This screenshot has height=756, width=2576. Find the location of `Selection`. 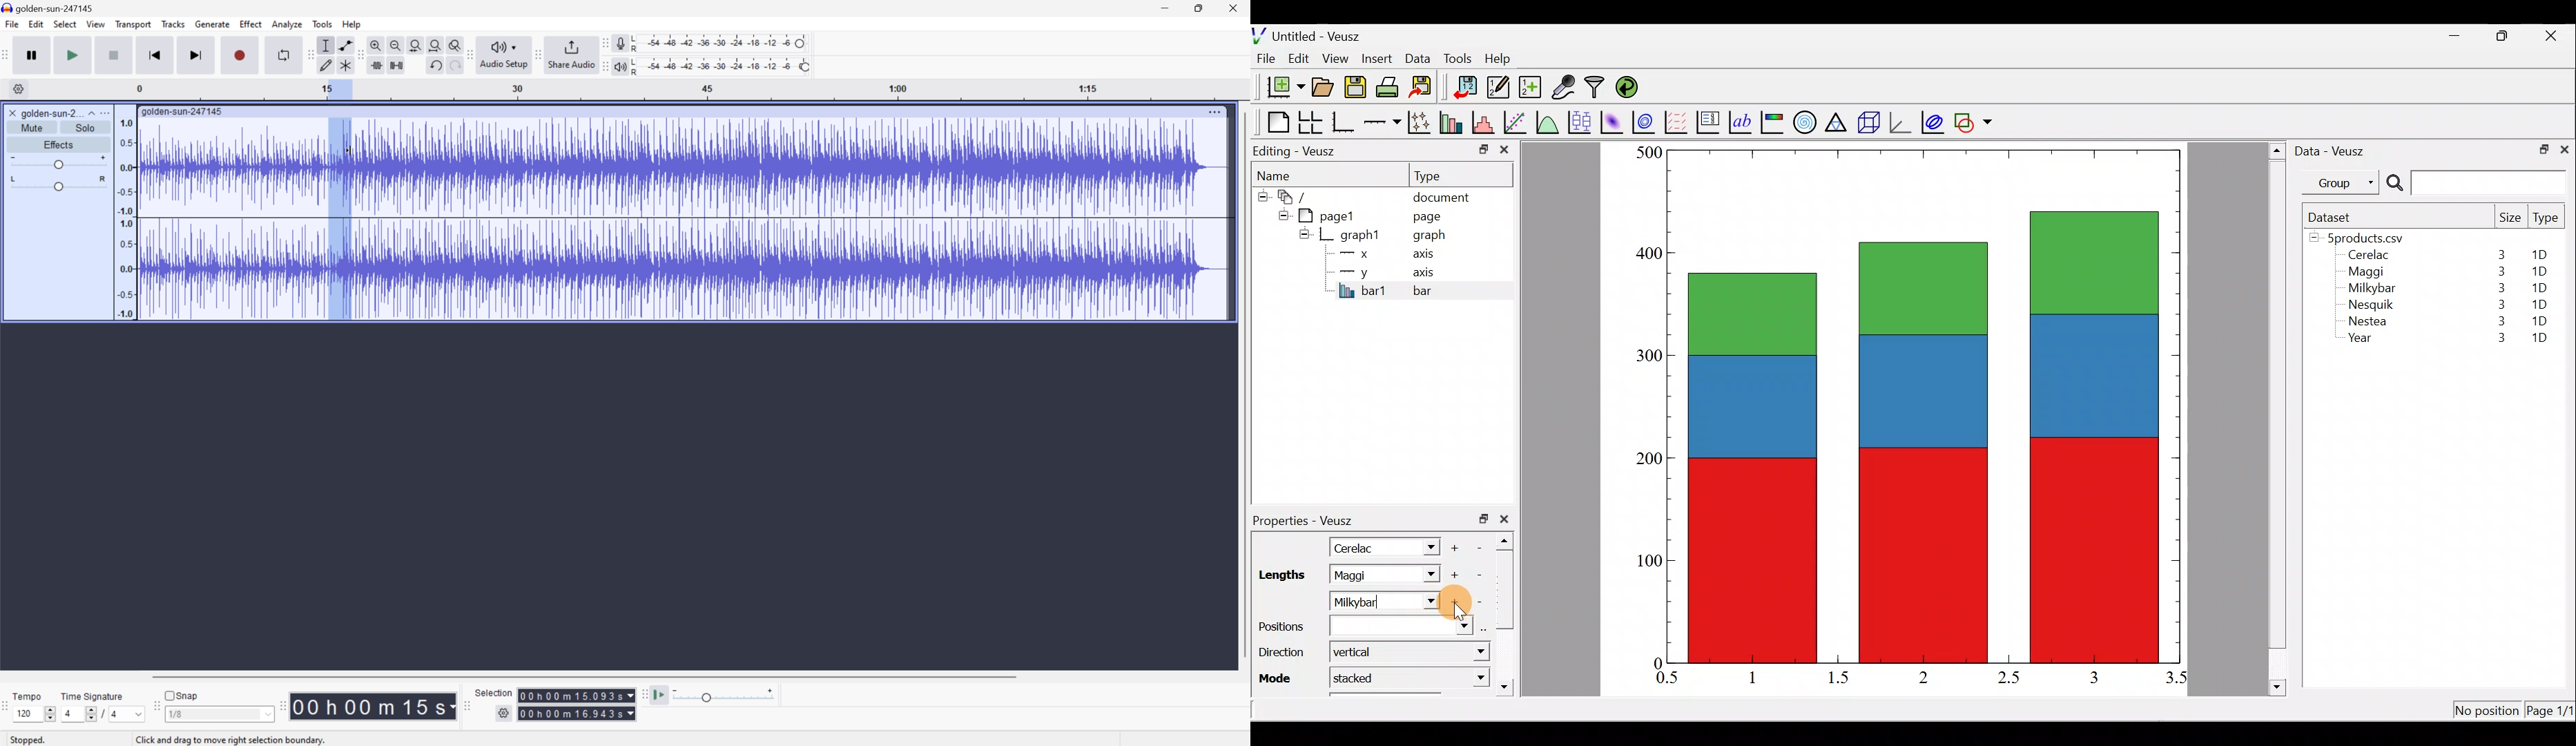

Selection is located at coordinates (577, 704).